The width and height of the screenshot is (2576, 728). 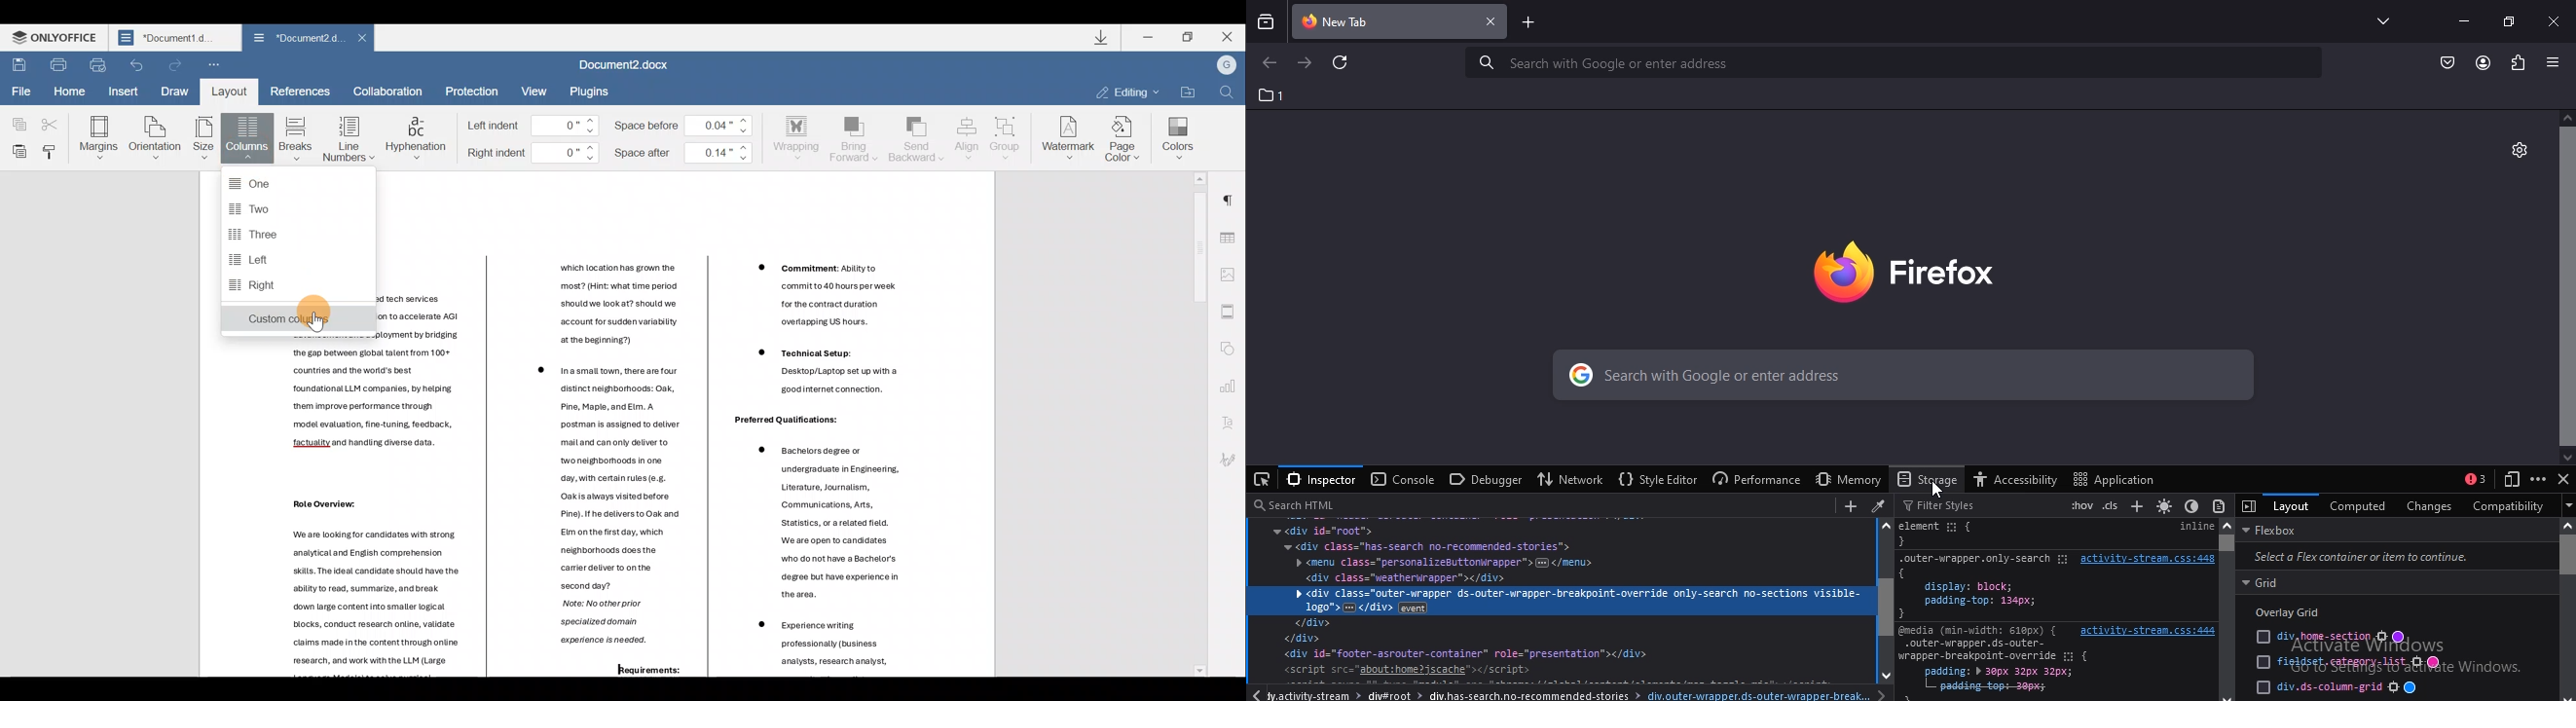 What do you see at coordinates (279, 180) in the screenshot?
I see `One` at bounding box center [279, 180].